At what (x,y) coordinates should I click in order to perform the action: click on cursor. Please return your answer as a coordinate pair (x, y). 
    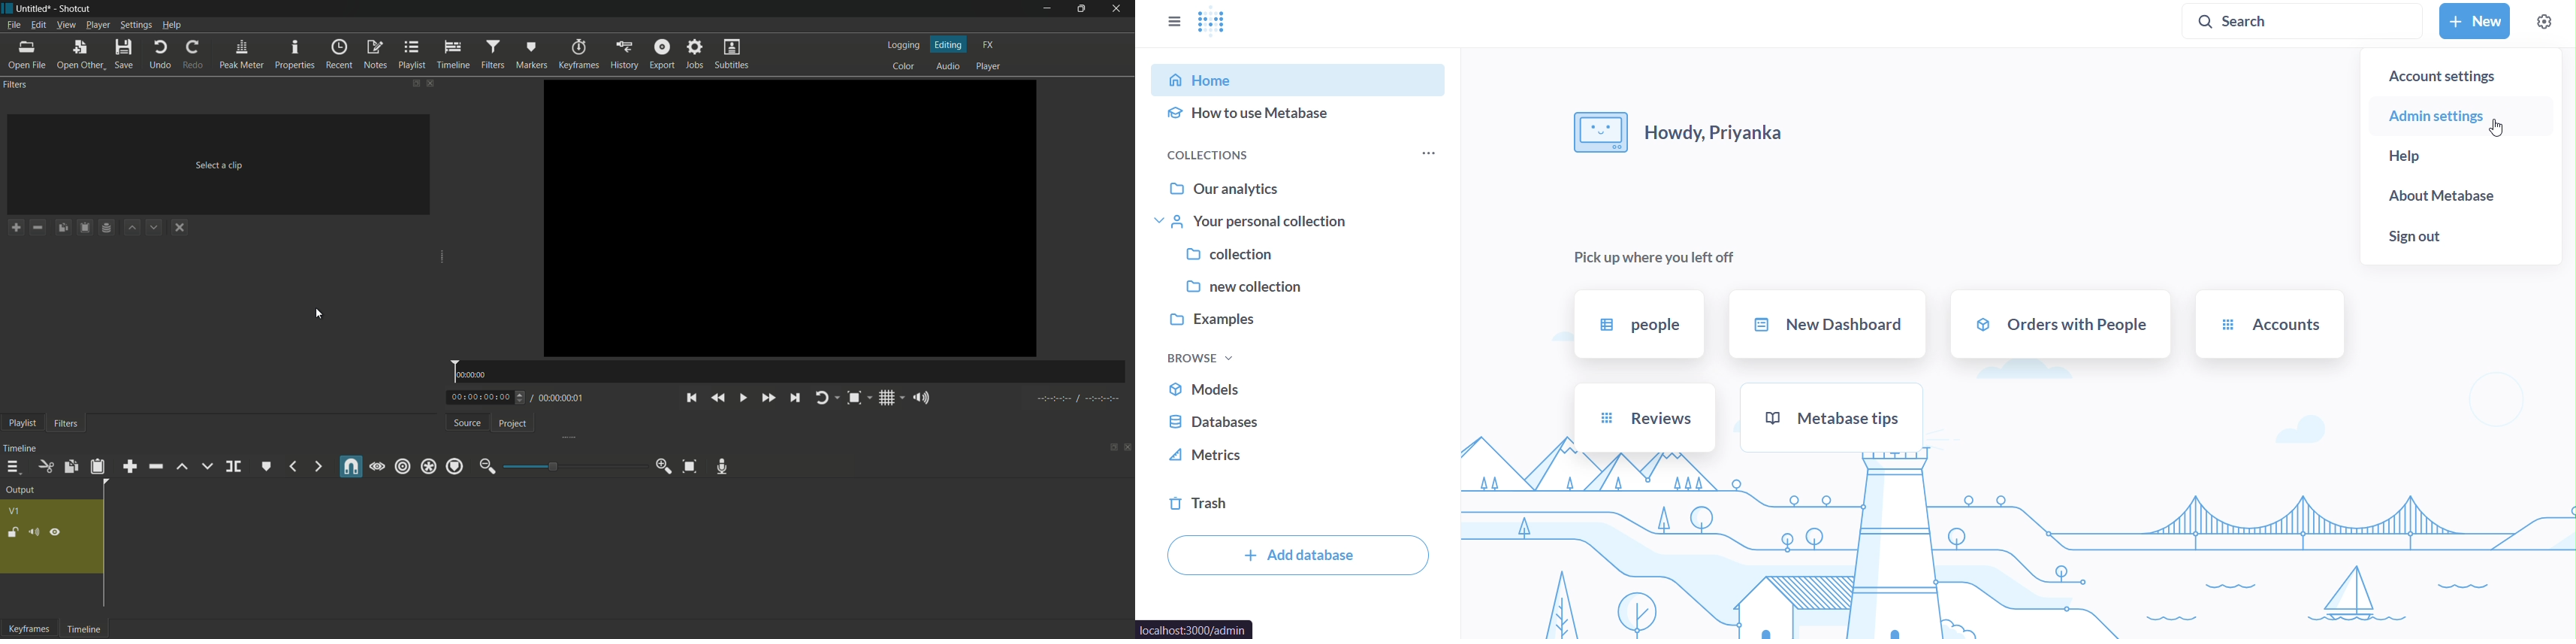
    Looking at the image, I should click on (320, 315).